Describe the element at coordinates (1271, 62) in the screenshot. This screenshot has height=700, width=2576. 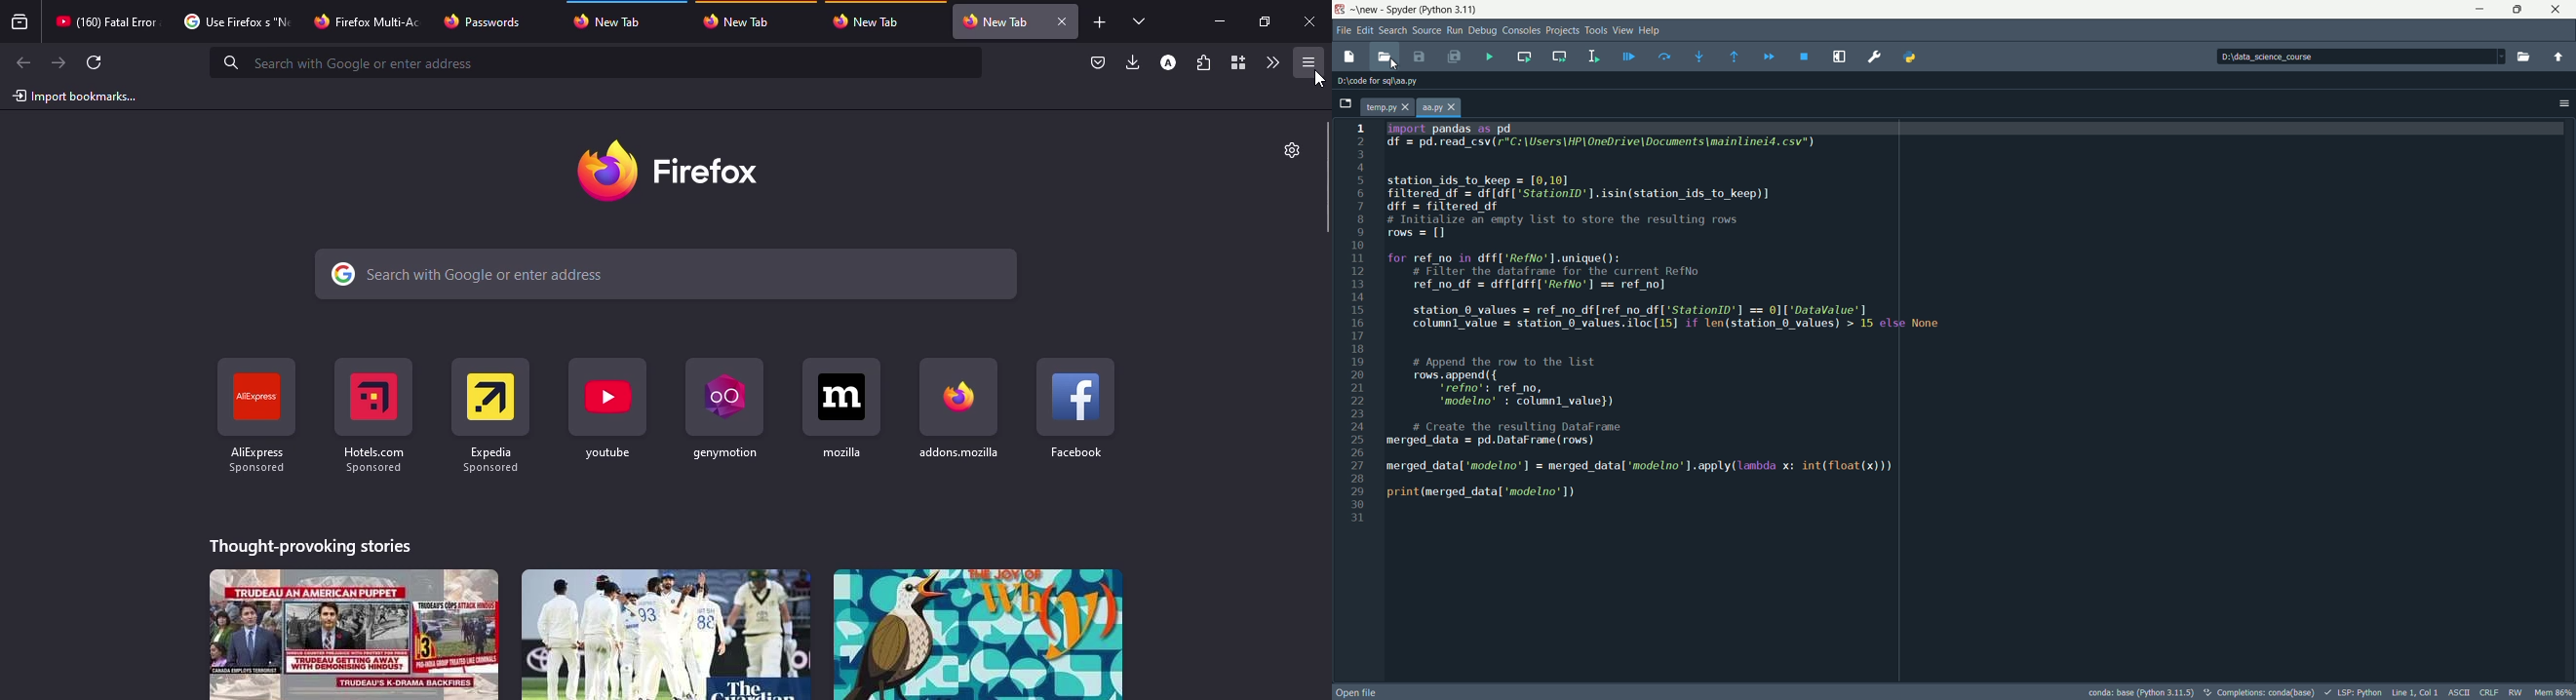
I see `more tools` at that location.